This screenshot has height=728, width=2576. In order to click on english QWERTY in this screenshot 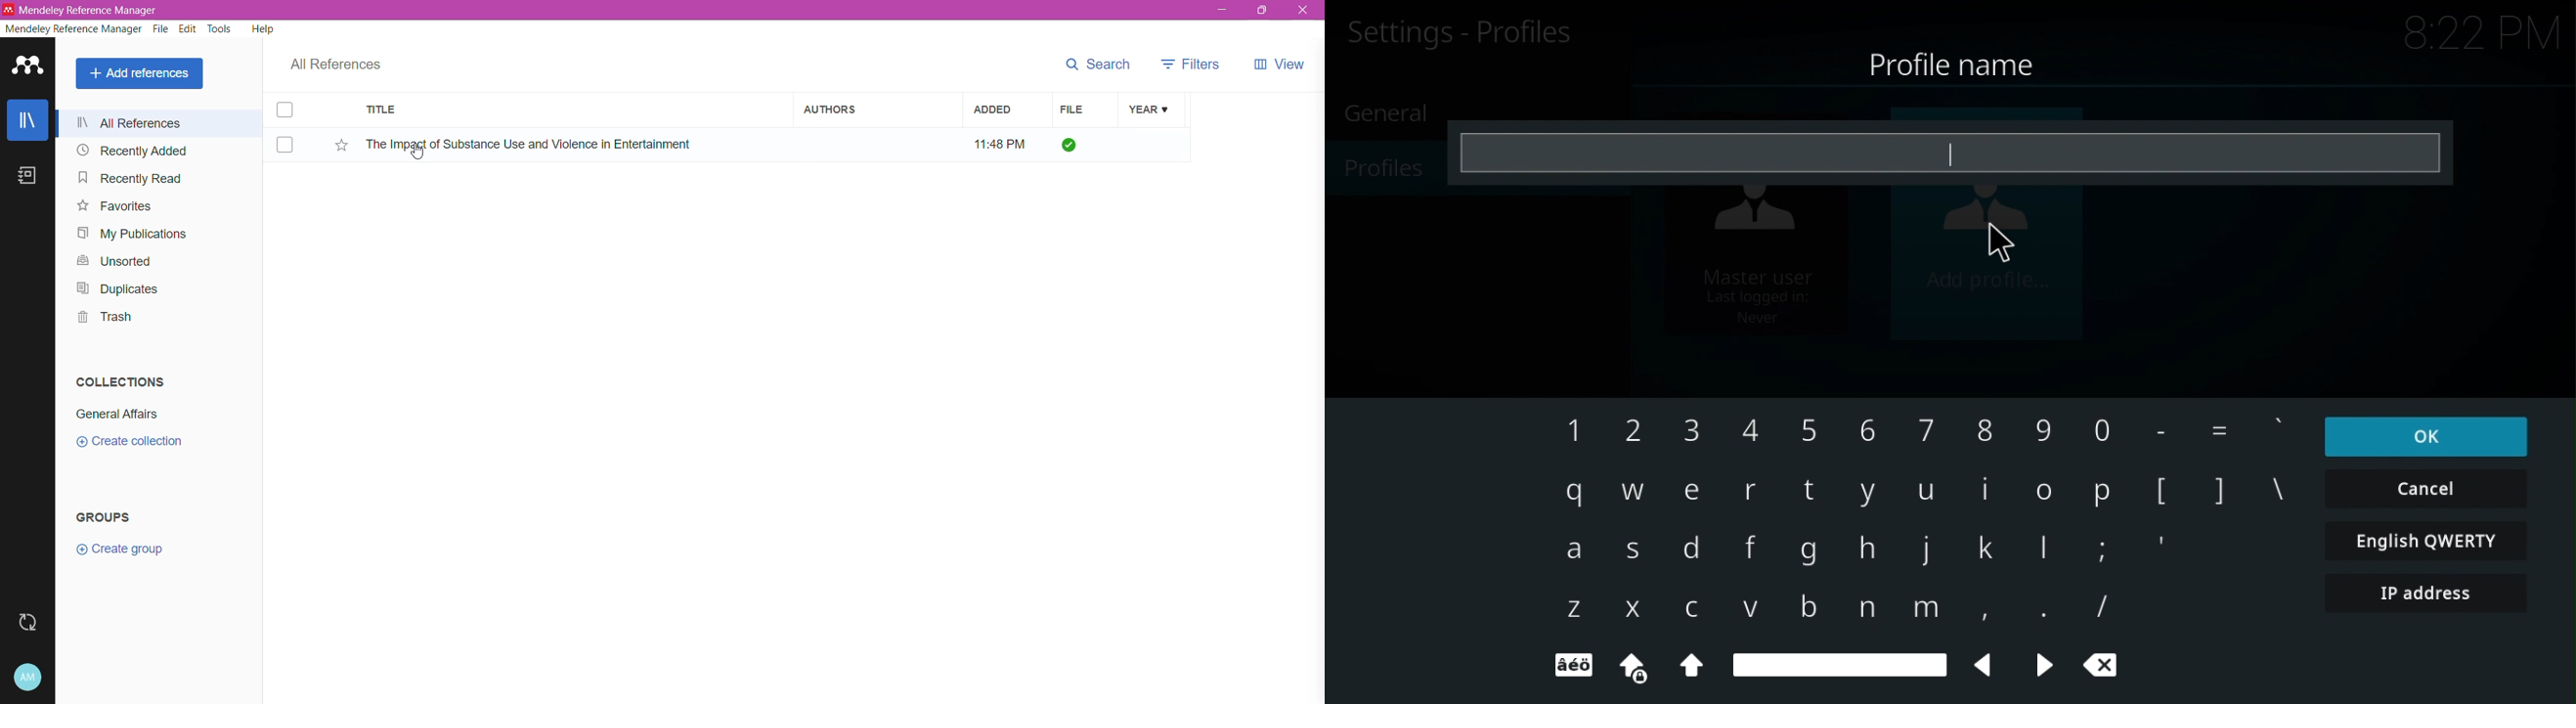, I will do `click(2427, 540)`.